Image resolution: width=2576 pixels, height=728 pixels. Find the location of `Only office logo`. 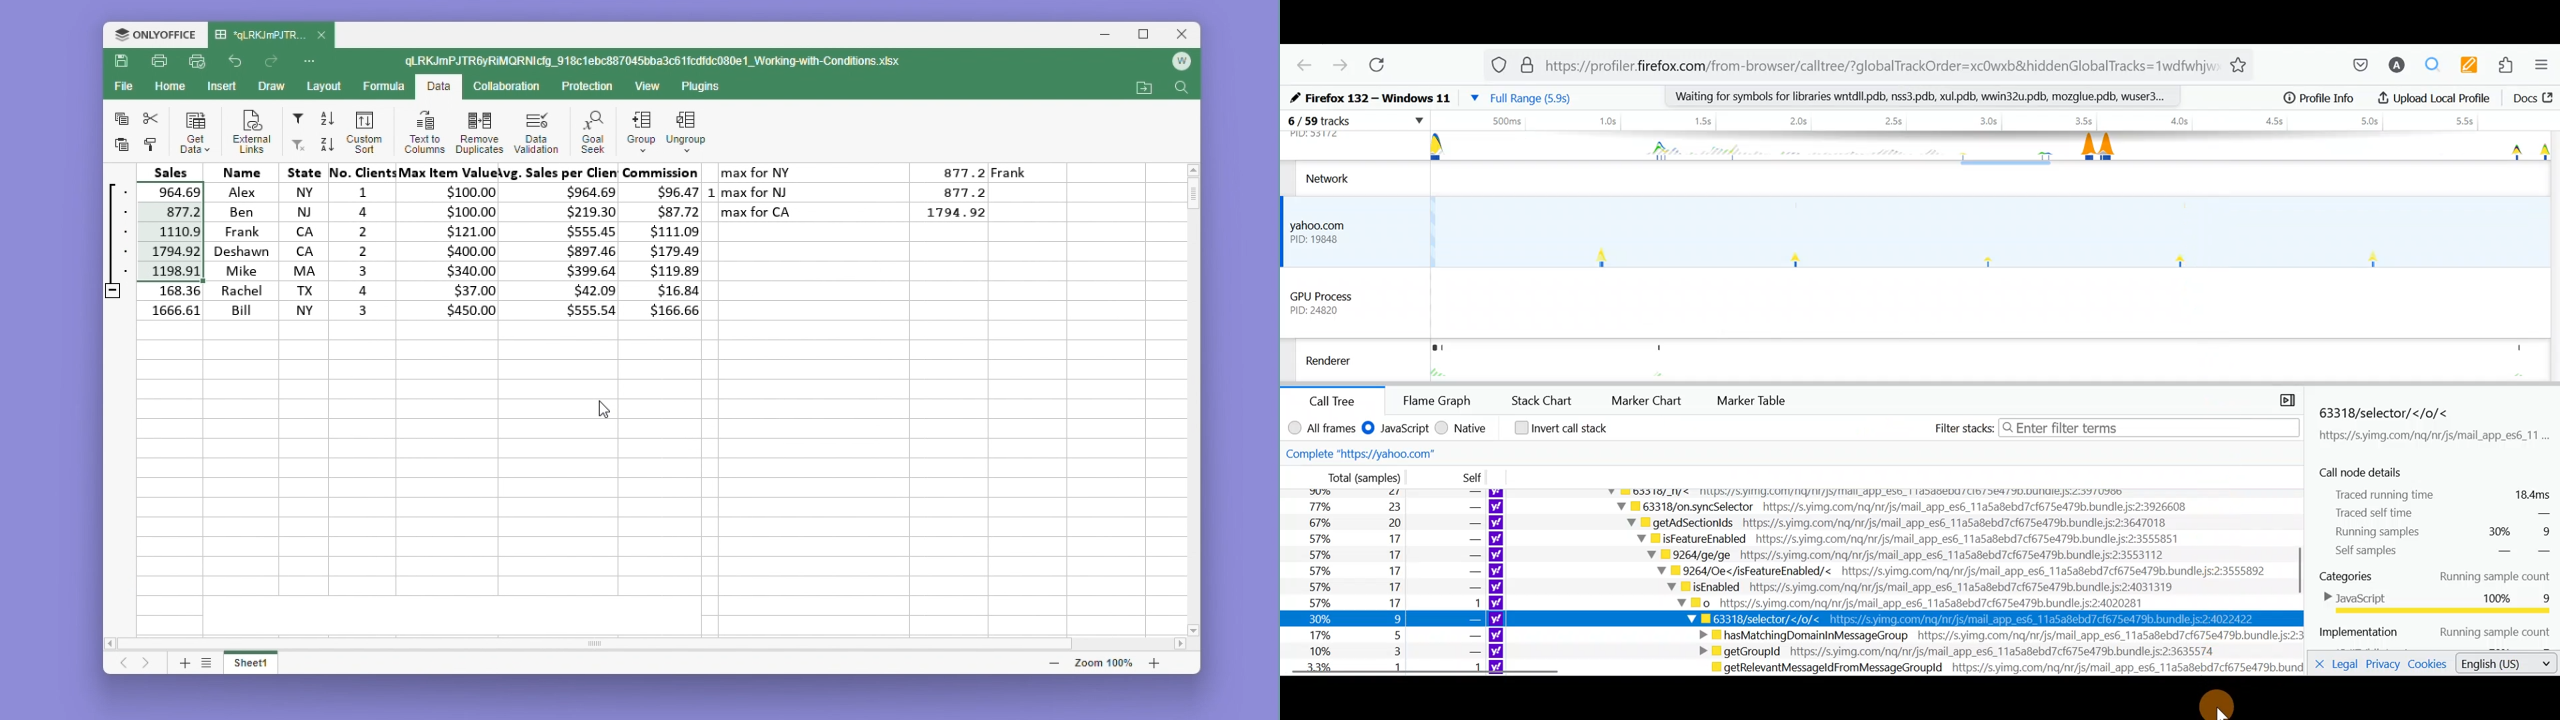

Only office logo is located at coordinates (155, 36).